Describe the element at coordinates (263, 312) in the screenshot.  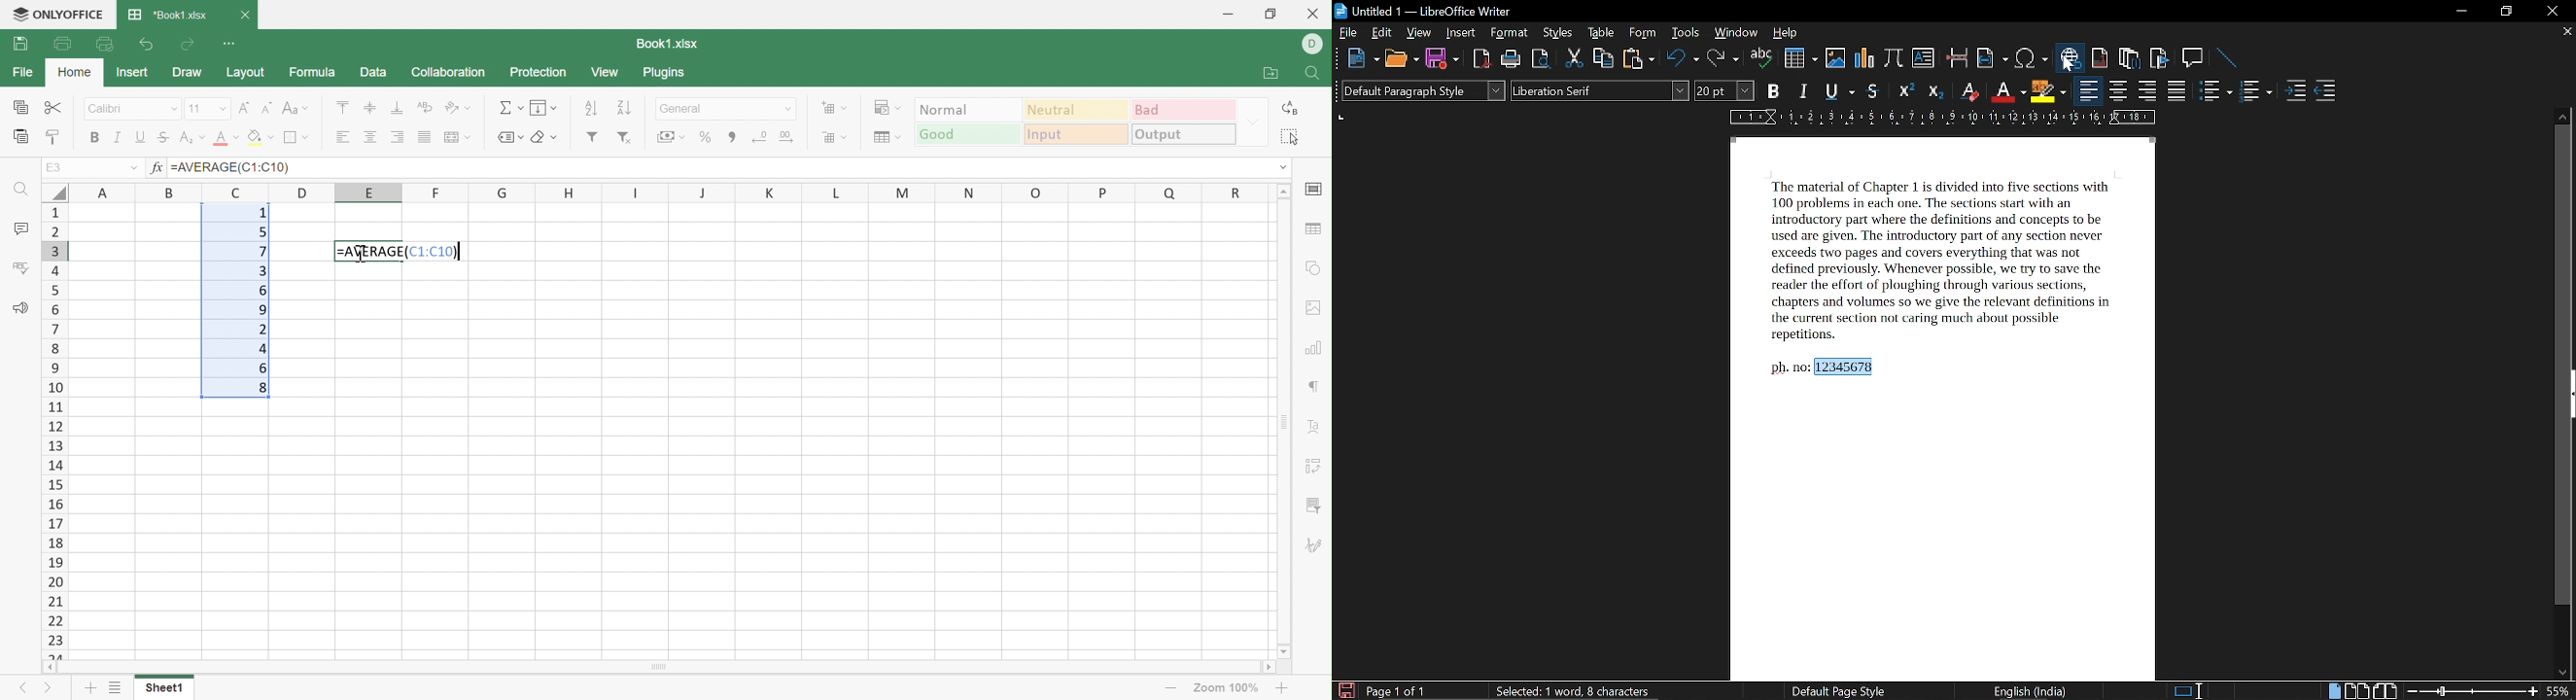
I see `9` at that location.